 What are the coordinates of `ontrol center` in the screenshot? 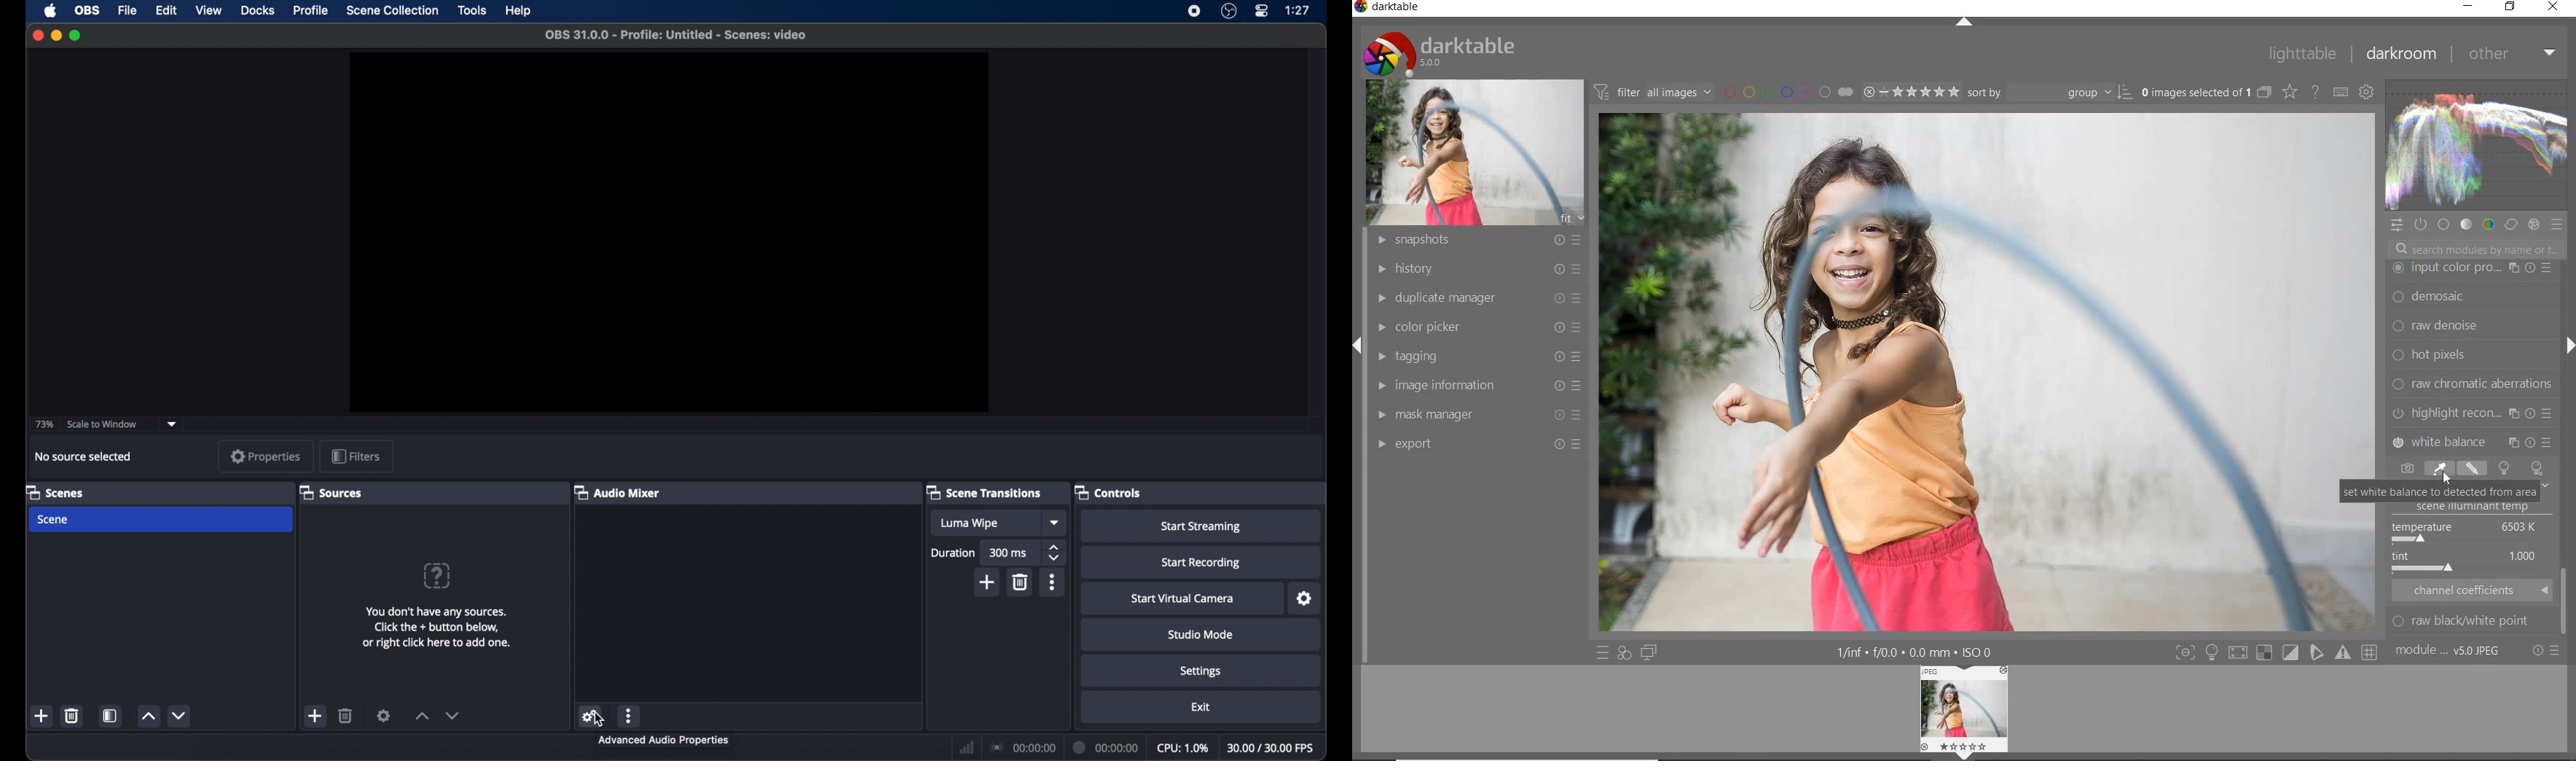 It's located at (1263, 11).